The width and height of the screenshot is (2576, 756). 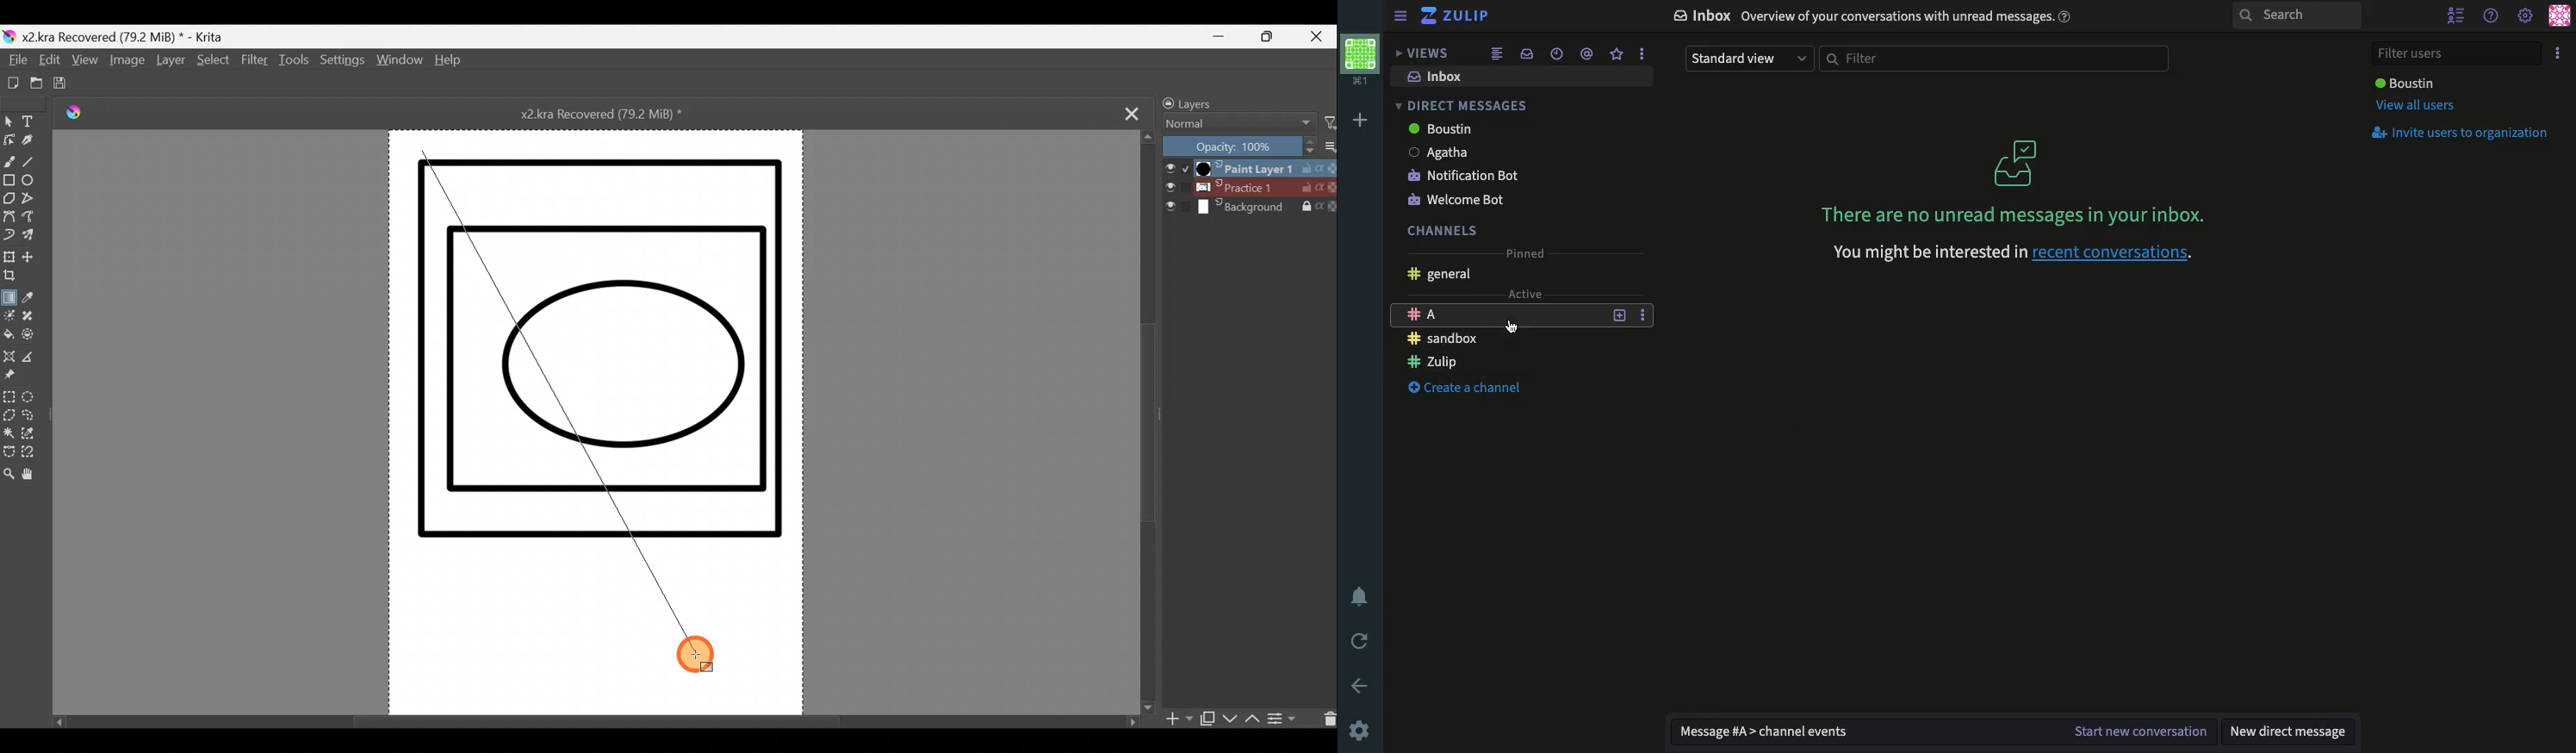 What do you see at coordinates (1996, 59) in the screenshot?
I see `Filter` at bounding box center [1996, 59].